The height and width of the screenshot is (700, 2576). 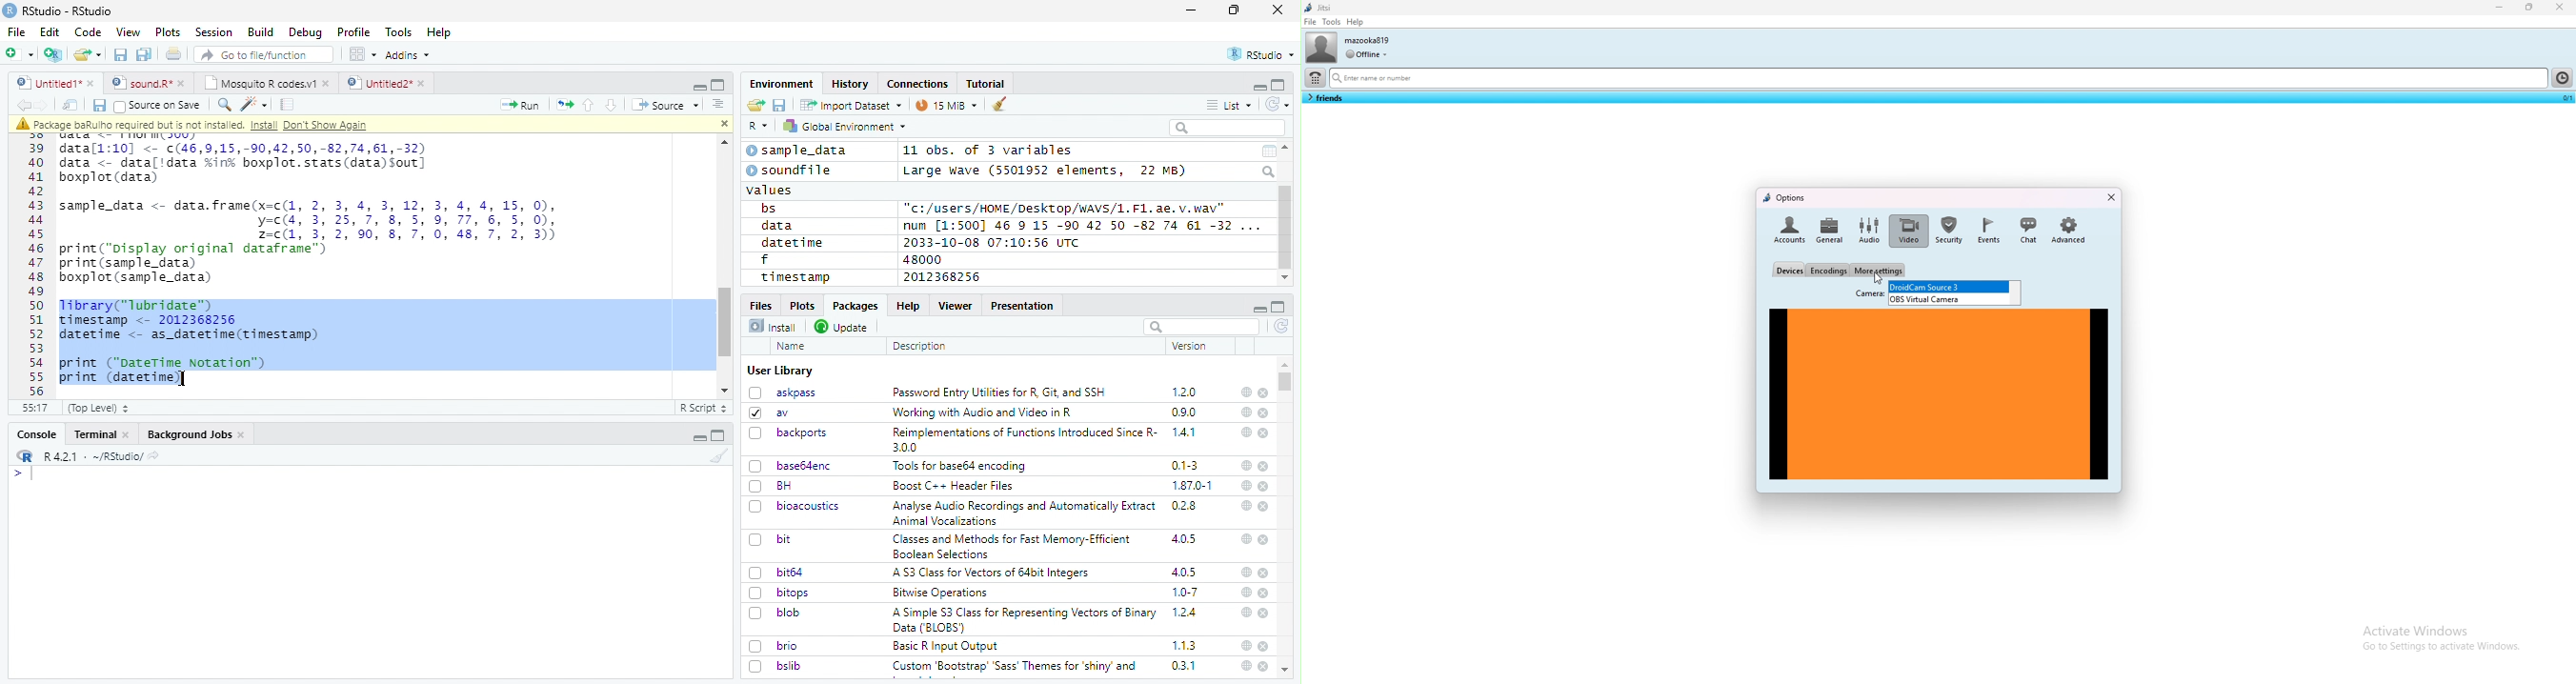 I want to click on Debug, so click(x=306, y=32).